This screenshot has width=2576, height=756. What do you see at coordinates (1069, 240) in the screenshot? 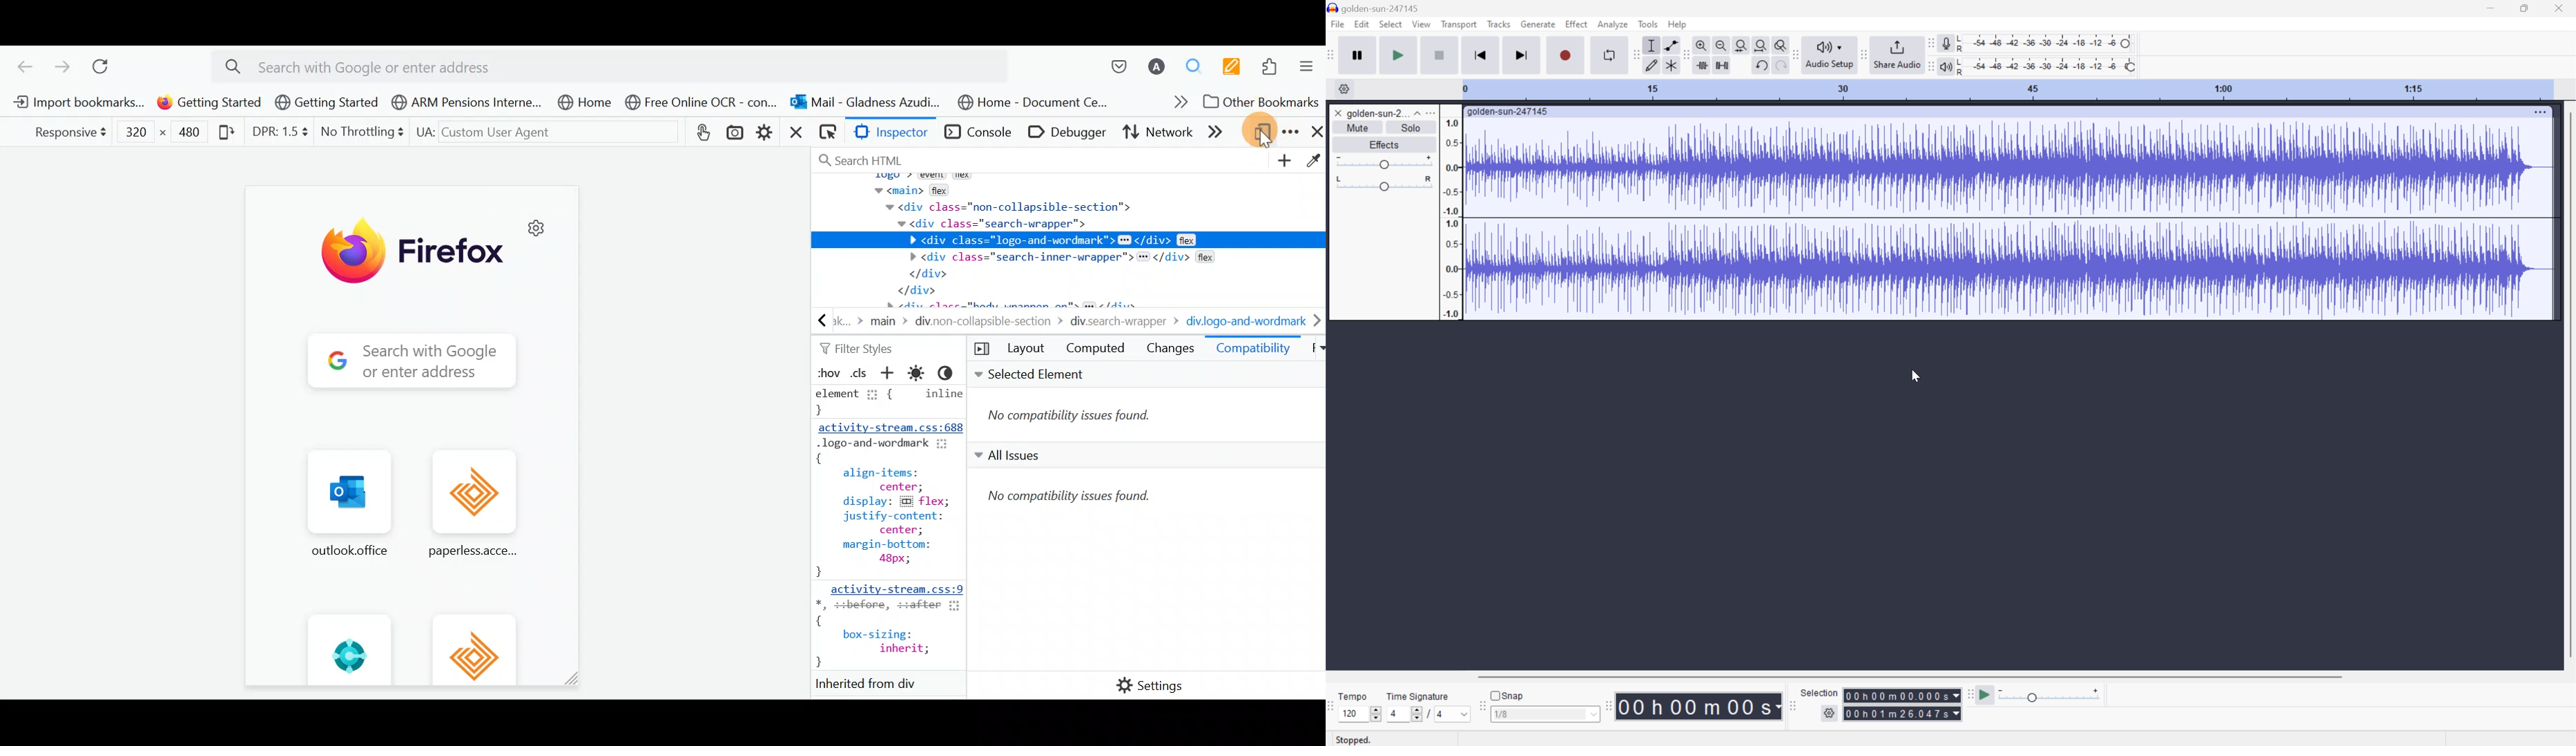
I see `HTML code` at bounding box center [1069, 240].